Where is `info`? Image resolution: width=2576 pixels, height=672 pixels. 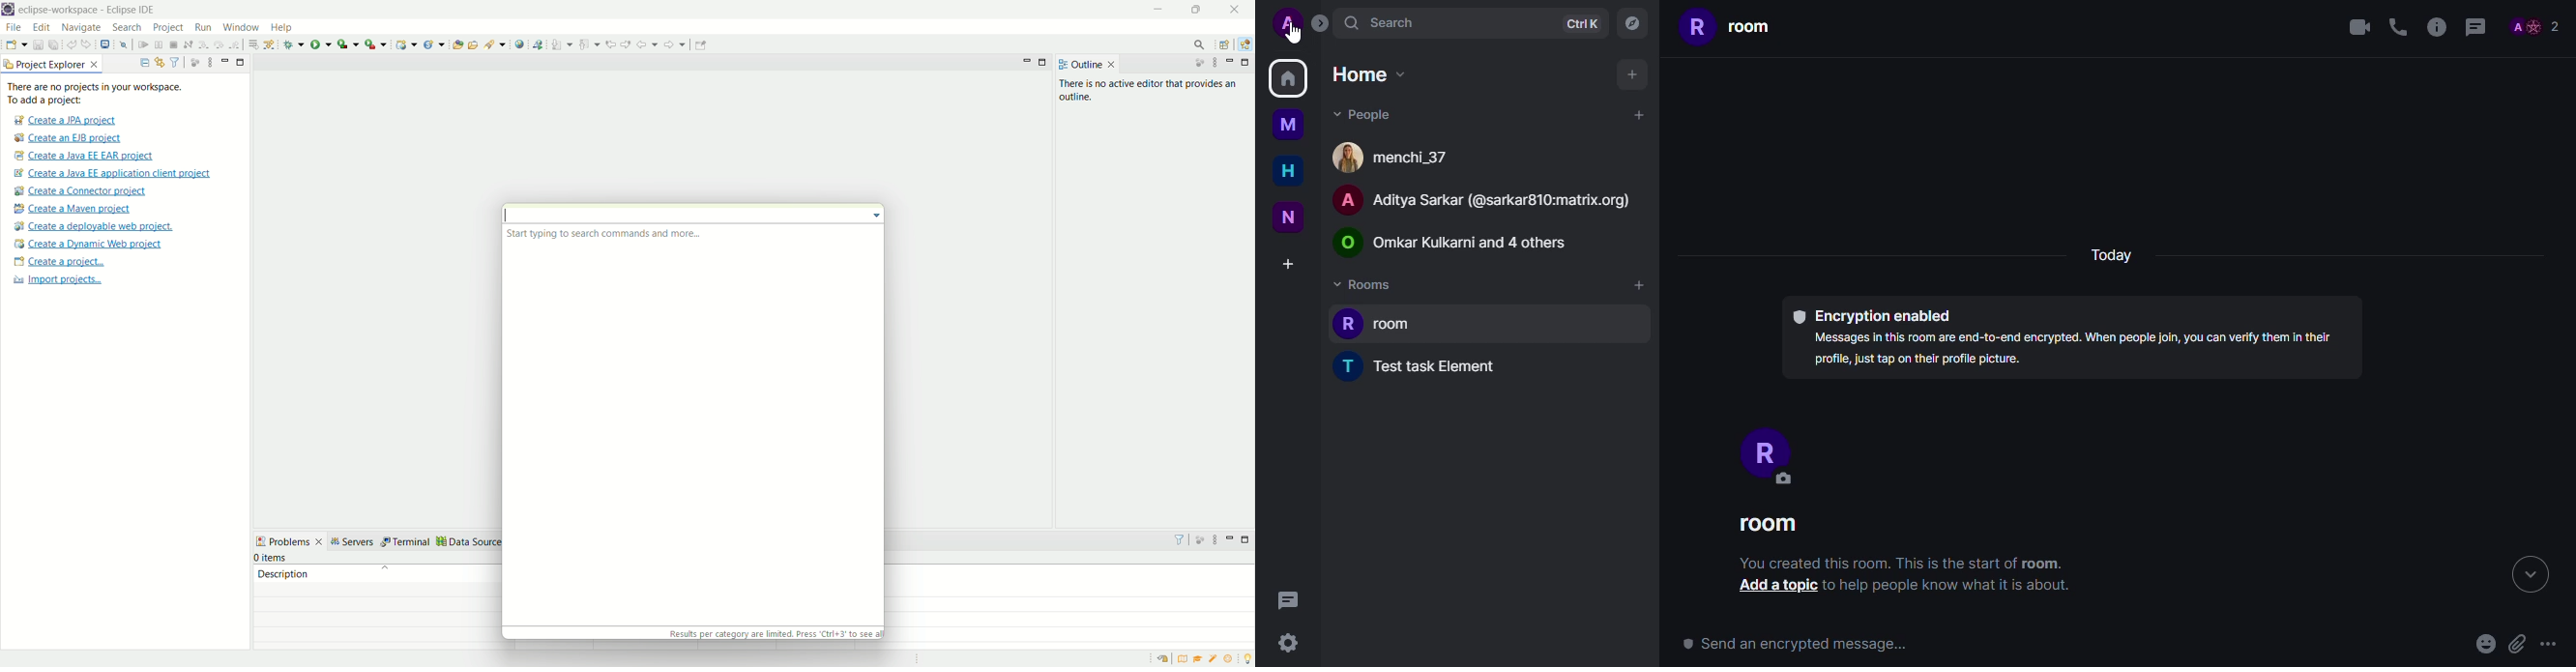 info is located at coordinates (1896, 563).